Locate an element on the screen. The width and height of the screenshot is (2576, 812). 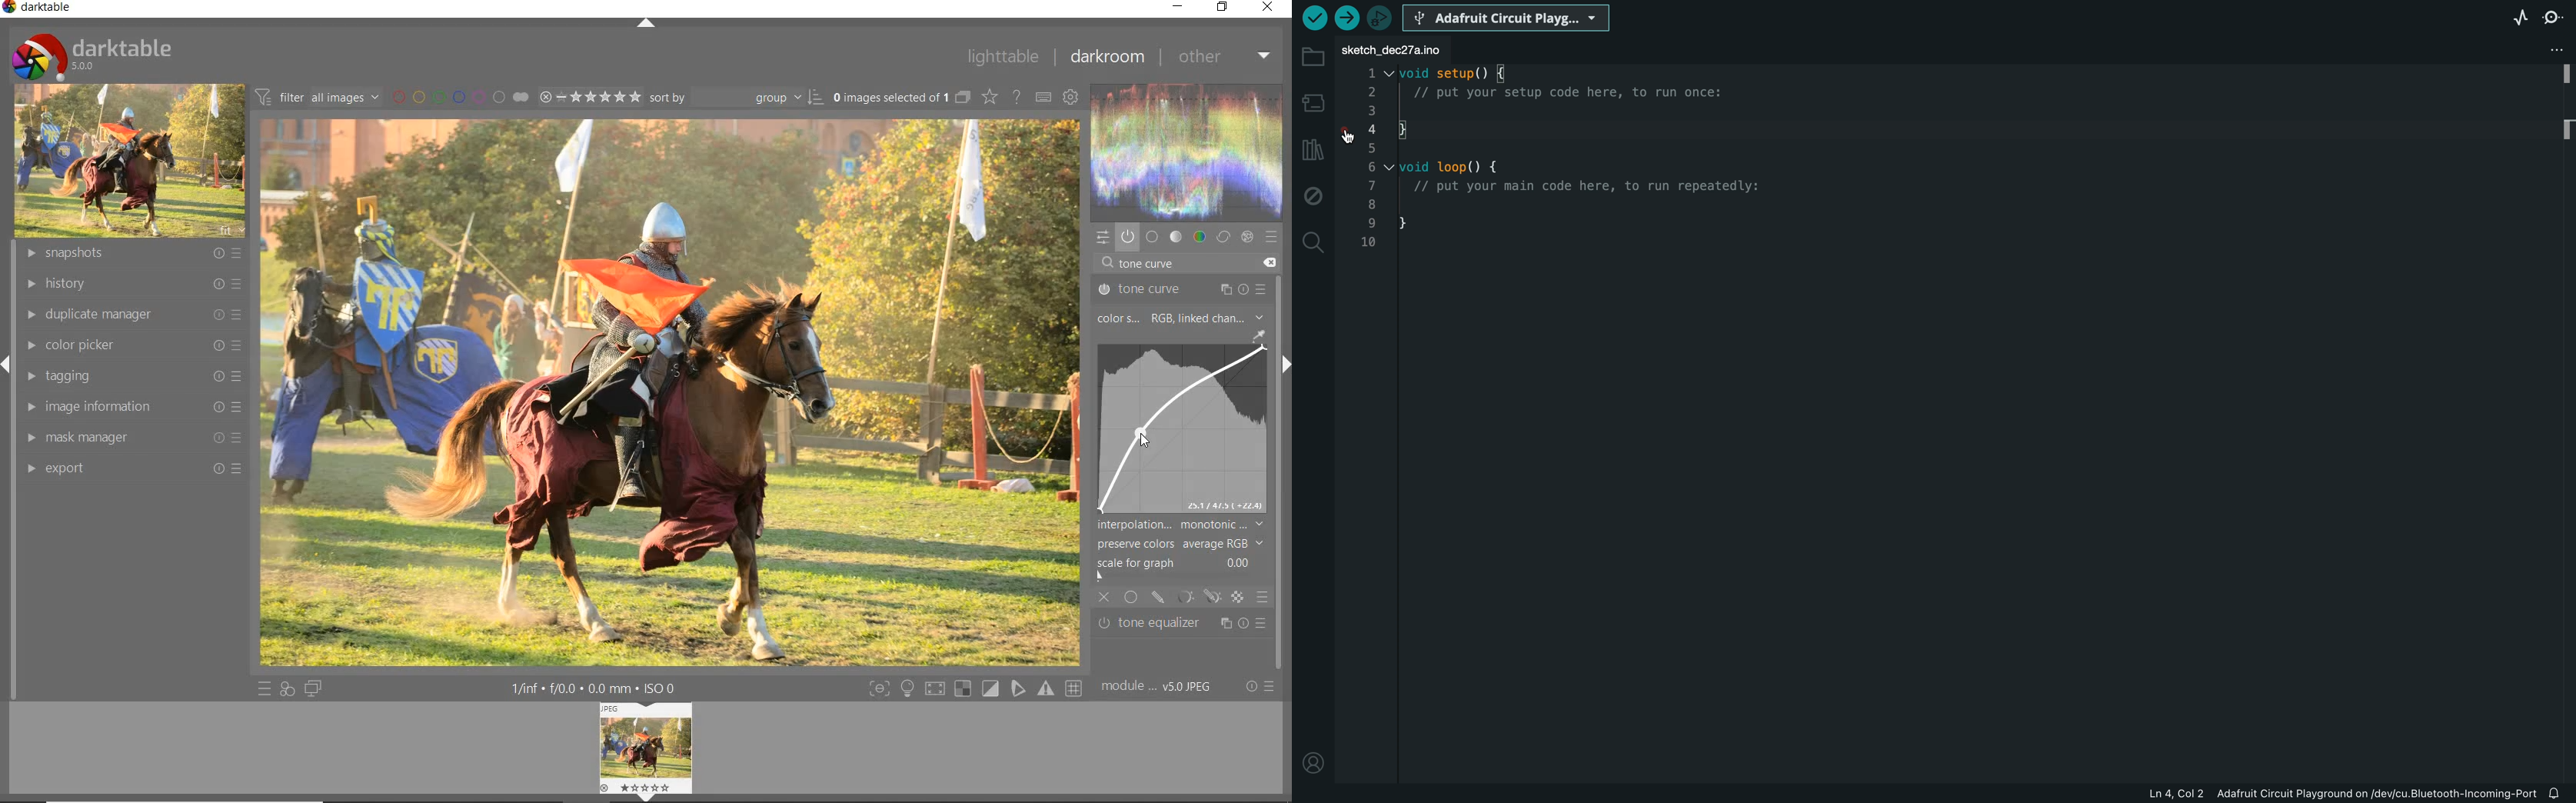
uniformly is located at coordinates (1132, 597).